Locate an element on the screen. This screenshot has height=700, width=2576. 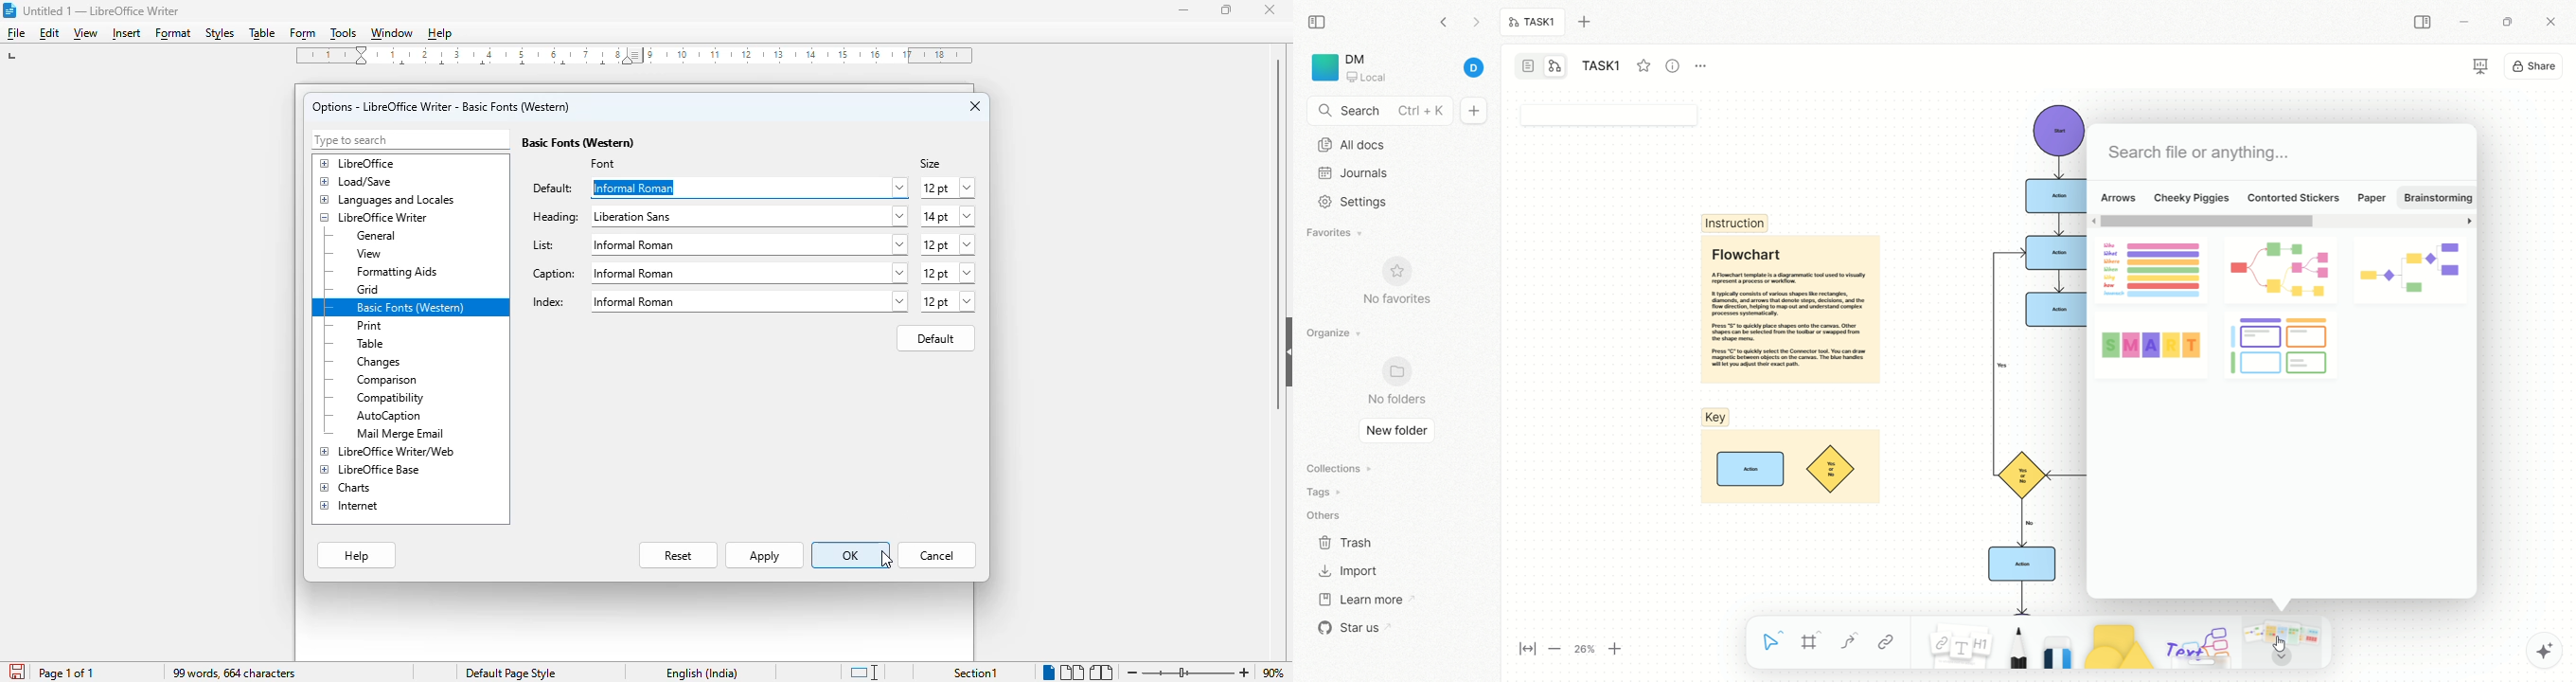
journals is located at coordinates (1356, 173).